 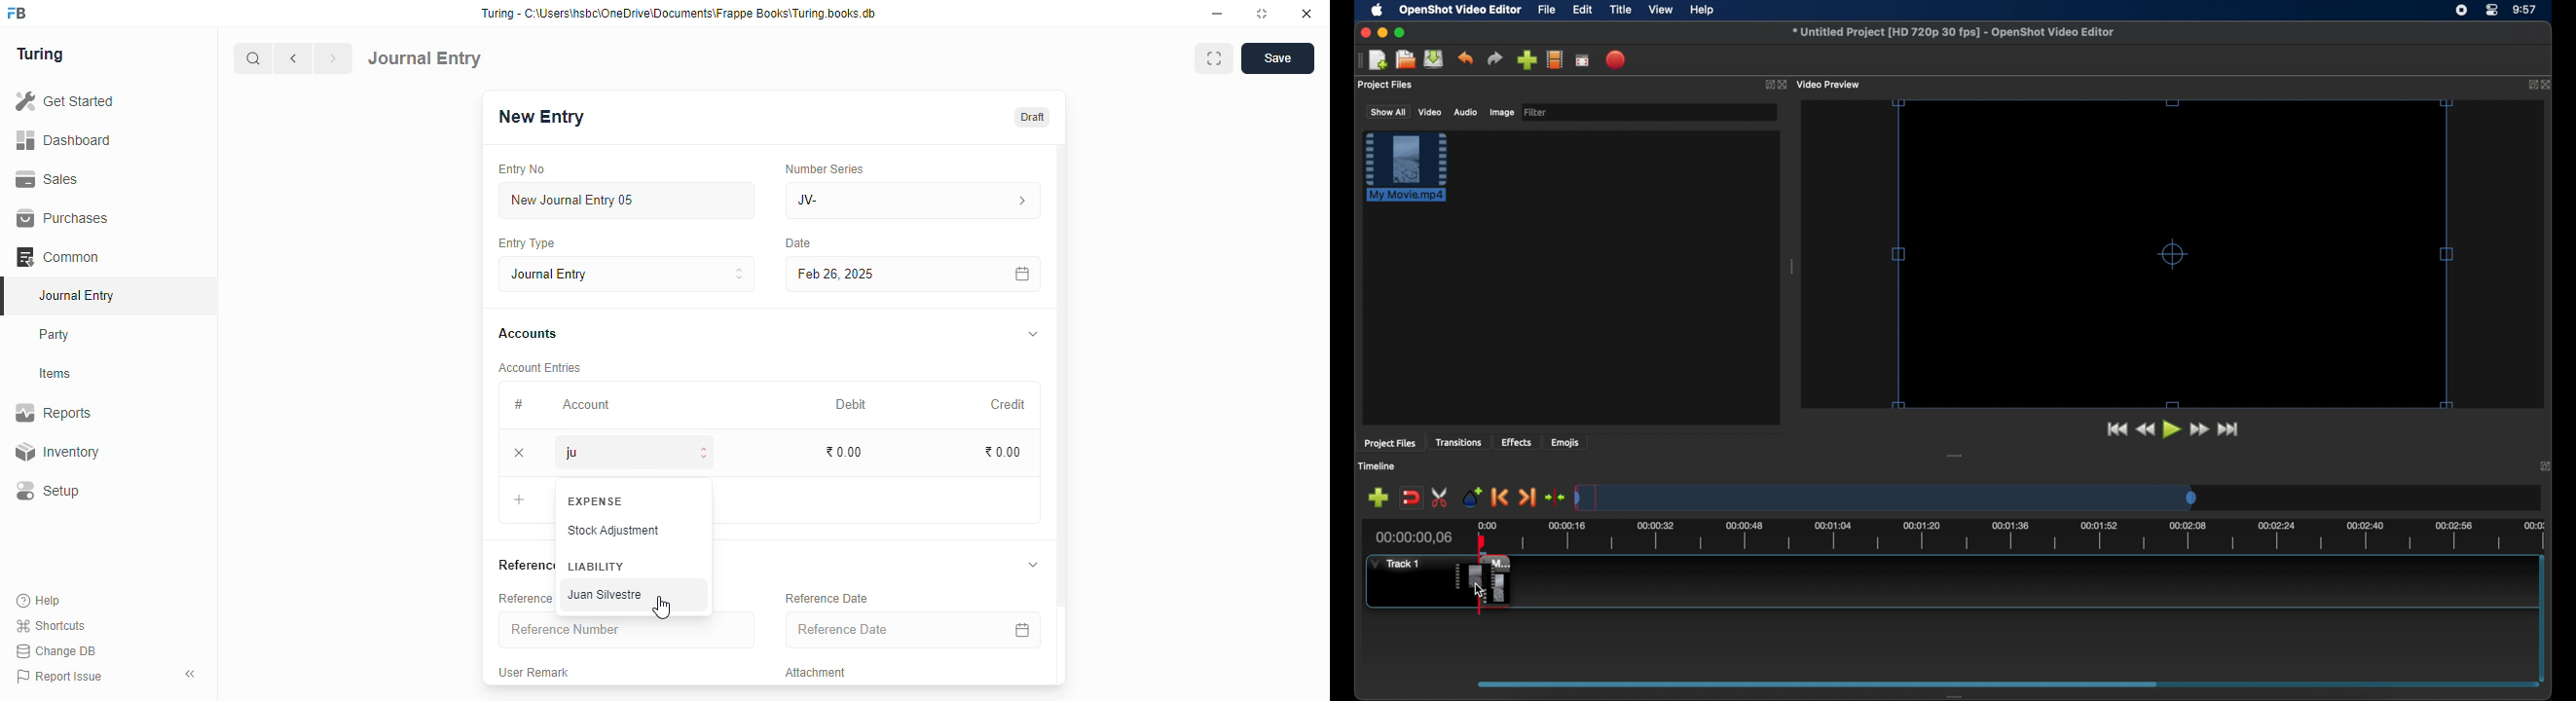 I want to click on video, so click(x=1430, y=112).